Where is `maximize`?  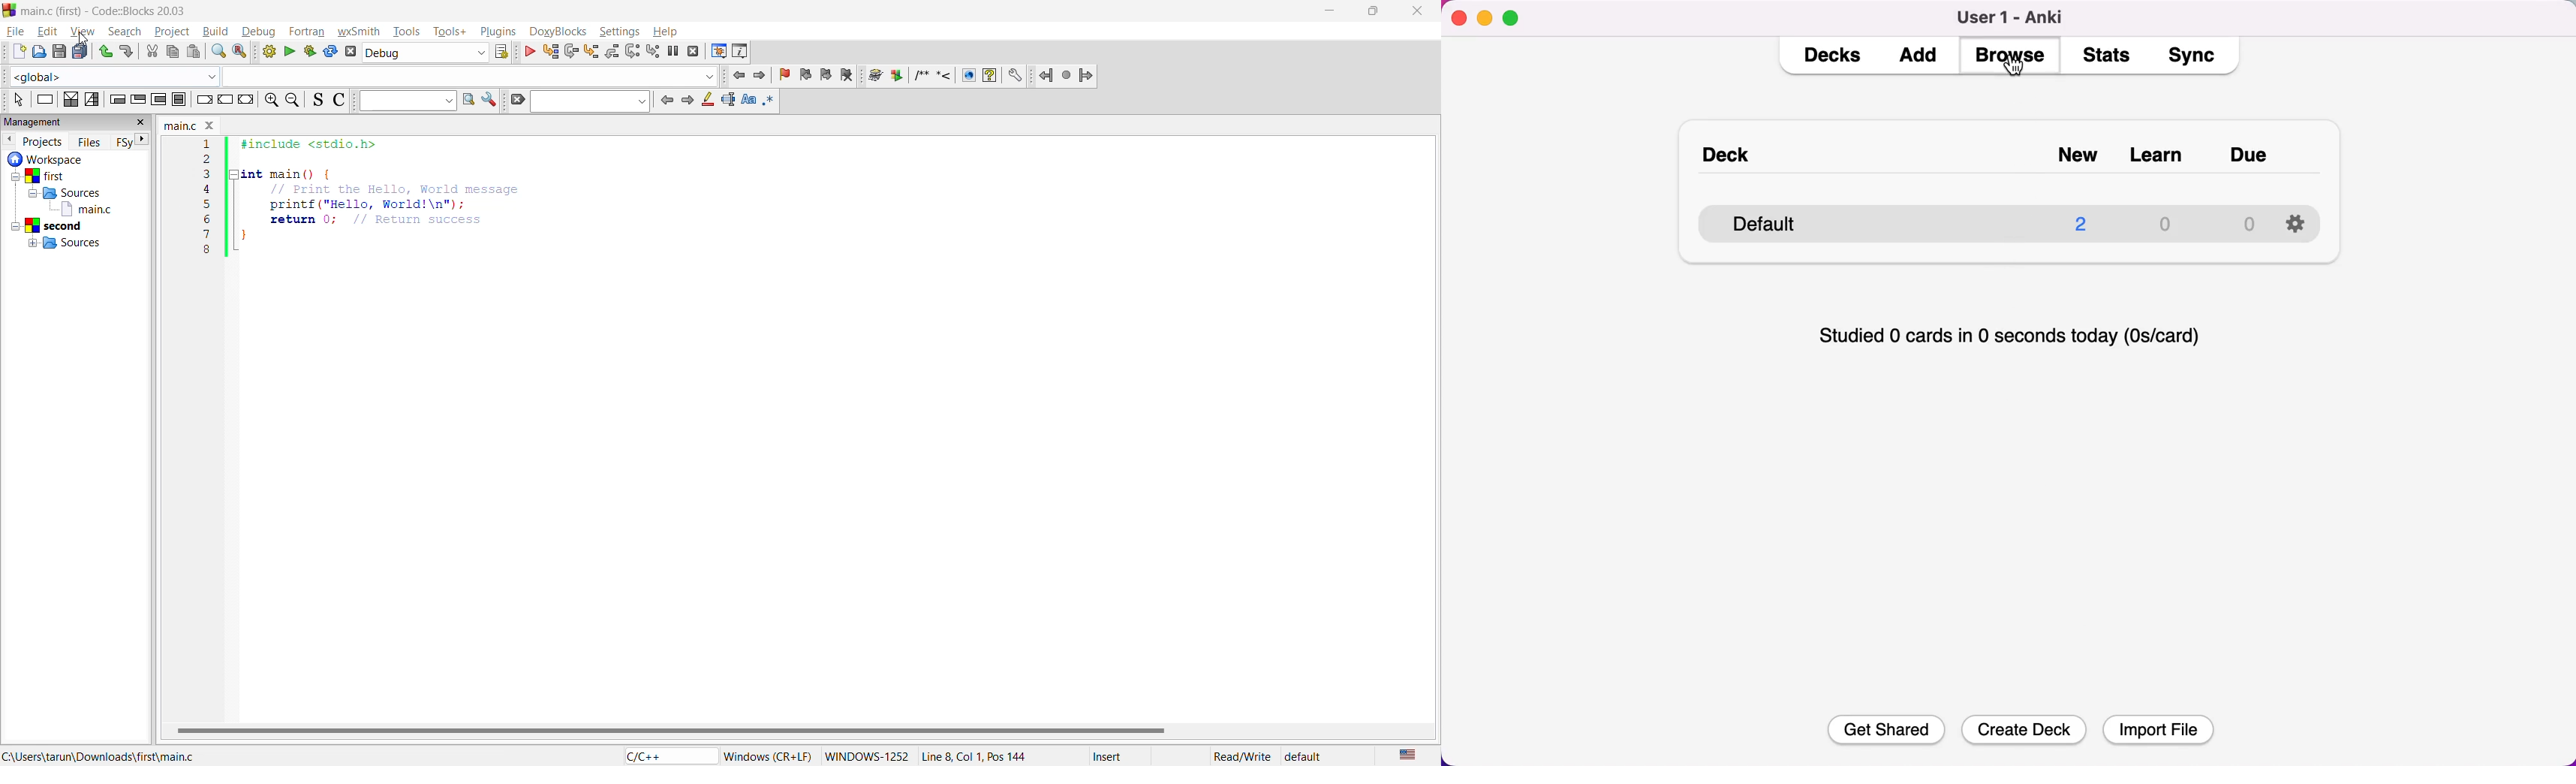
maximize is located at coordinates (1373, 9).